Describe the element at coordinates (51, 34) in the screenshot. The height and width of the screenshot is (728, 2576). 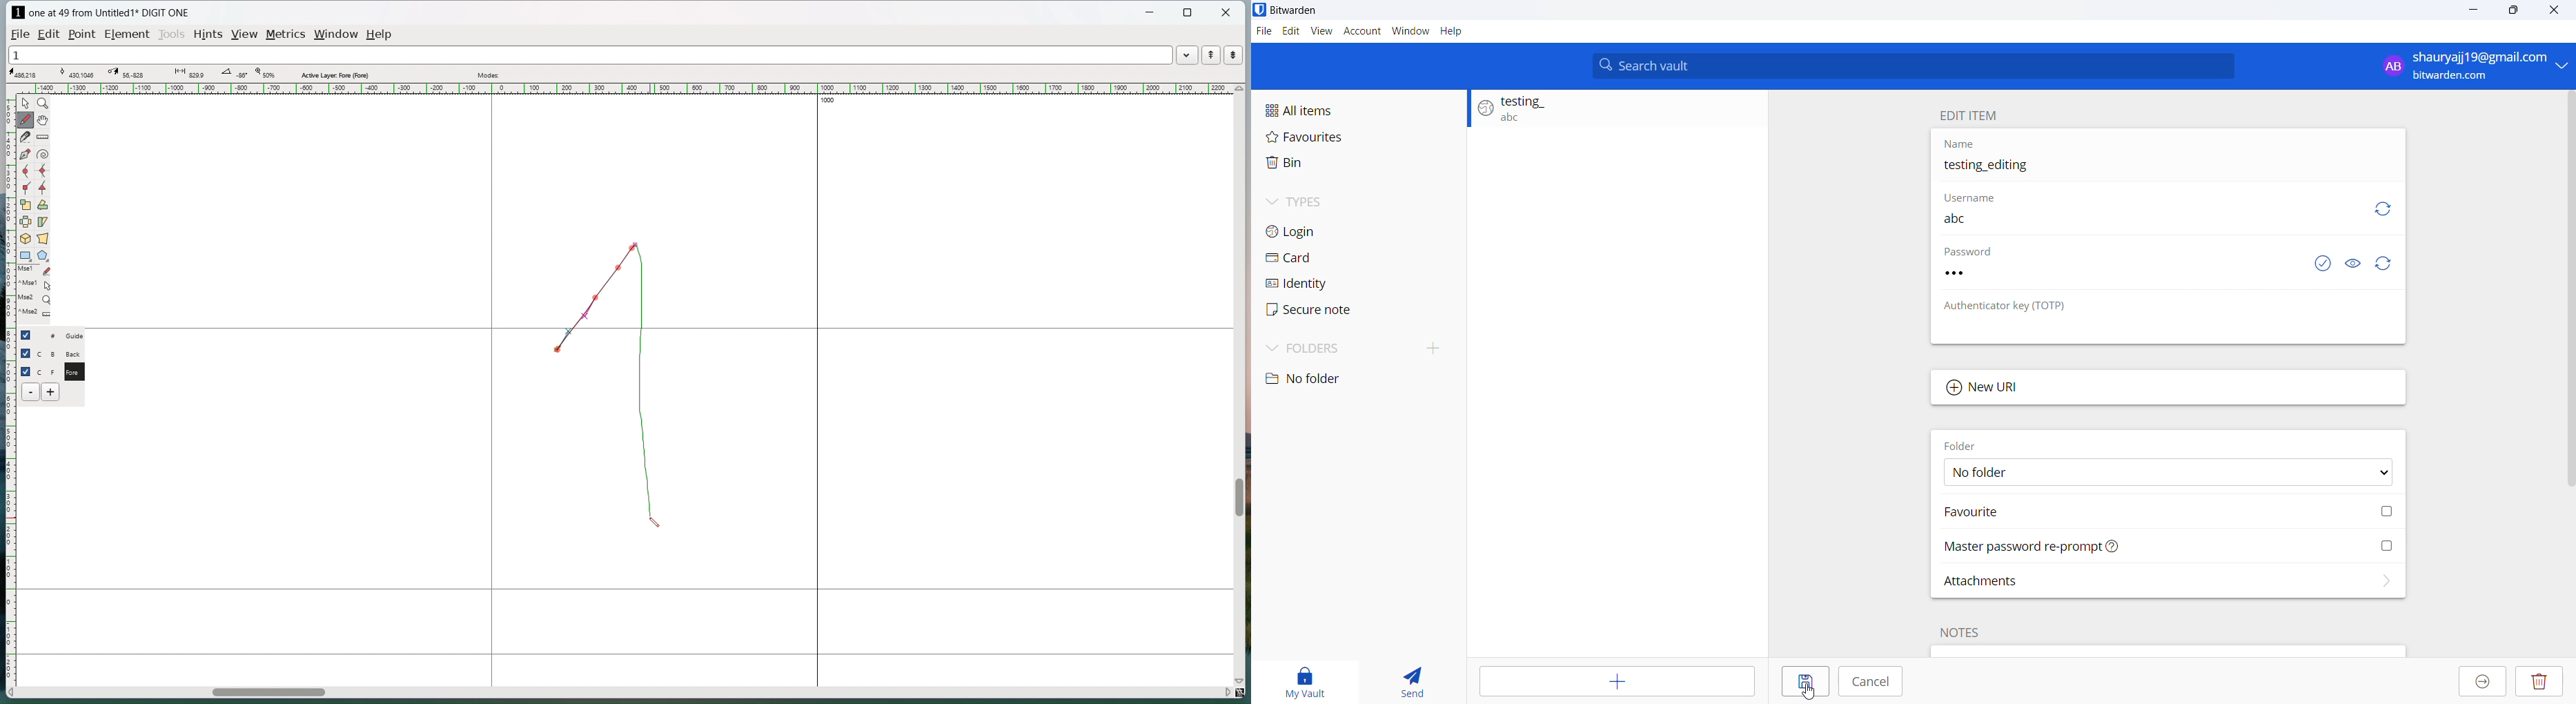
I see `edit` at that location.